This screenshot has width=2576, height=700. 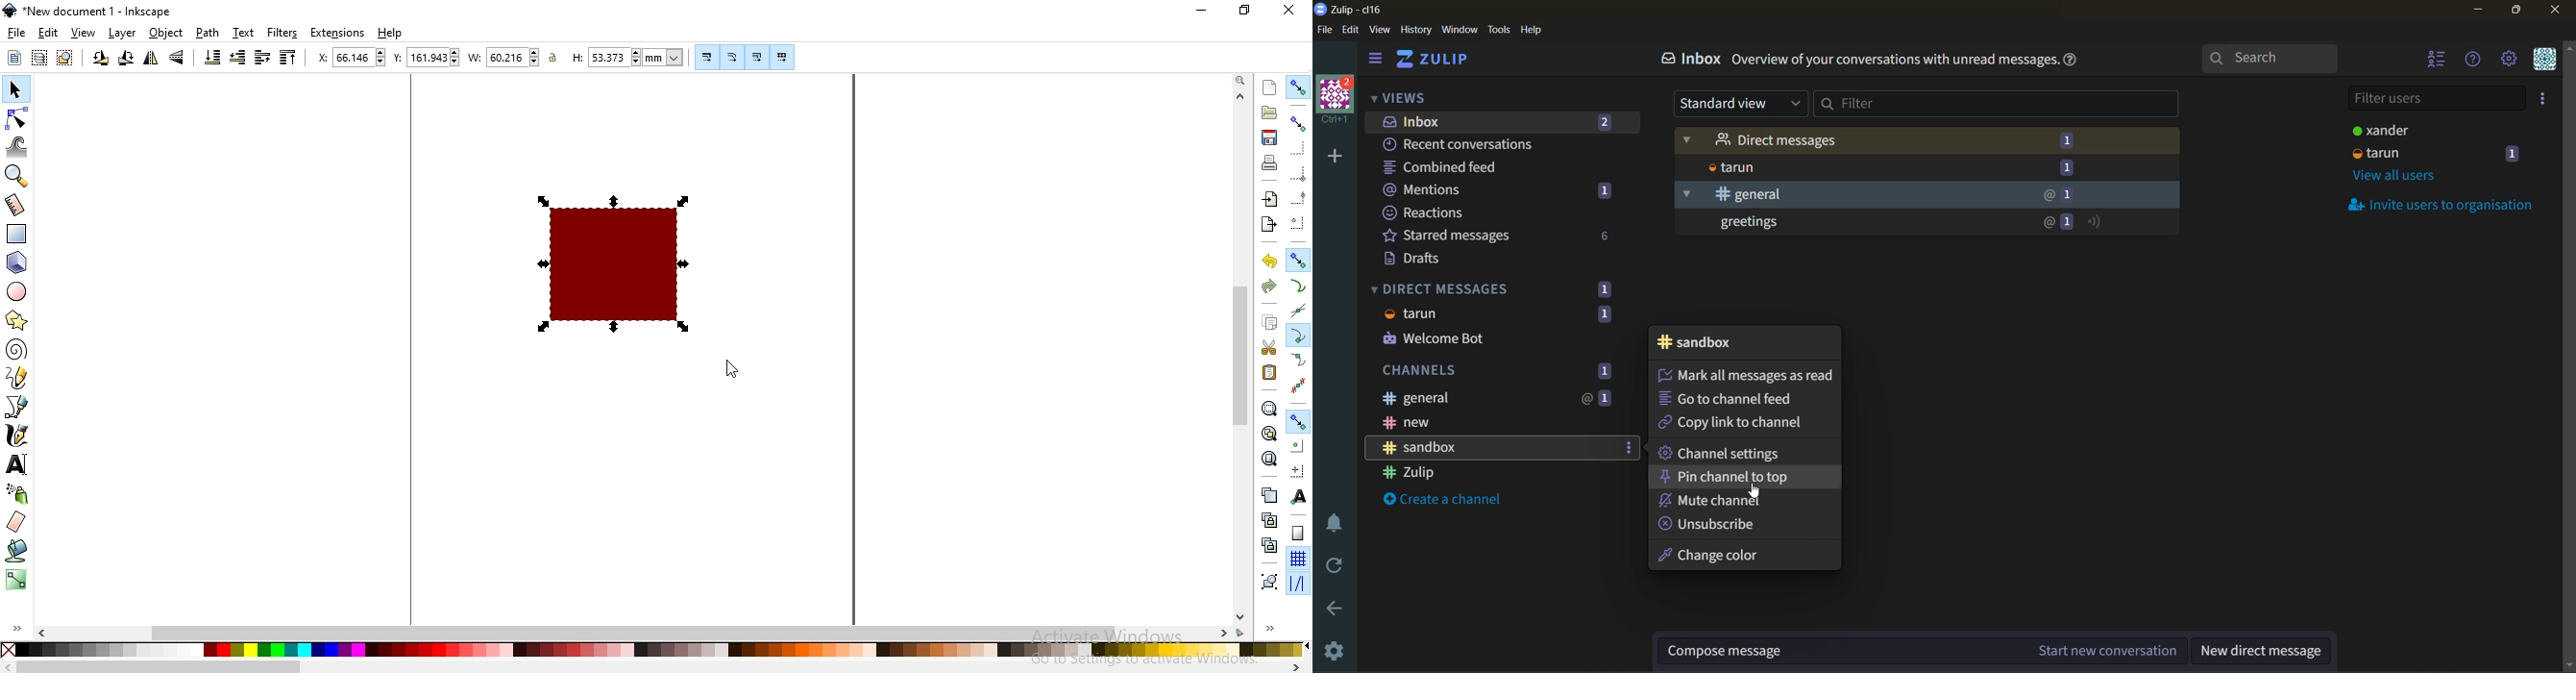 I want to click on stream name, so click(x=1706, y=342).